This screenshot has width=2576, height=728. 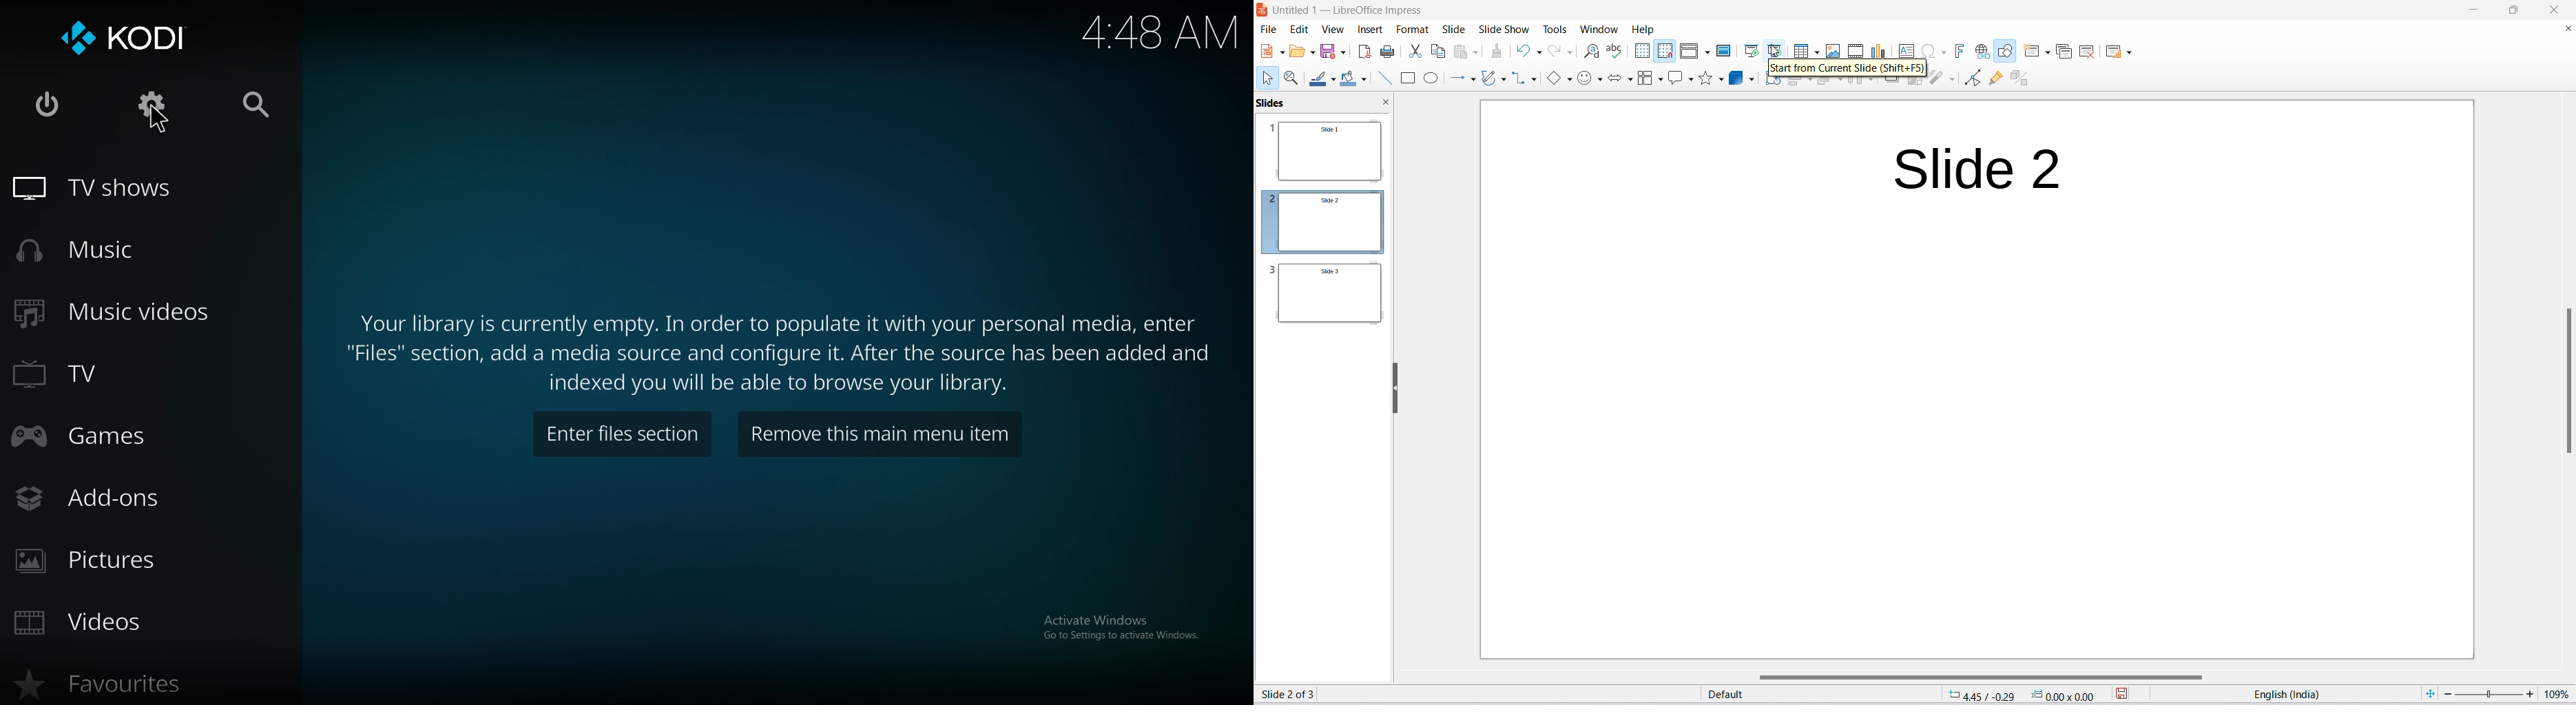 I want to click on videos, so click(x=101, y=620).